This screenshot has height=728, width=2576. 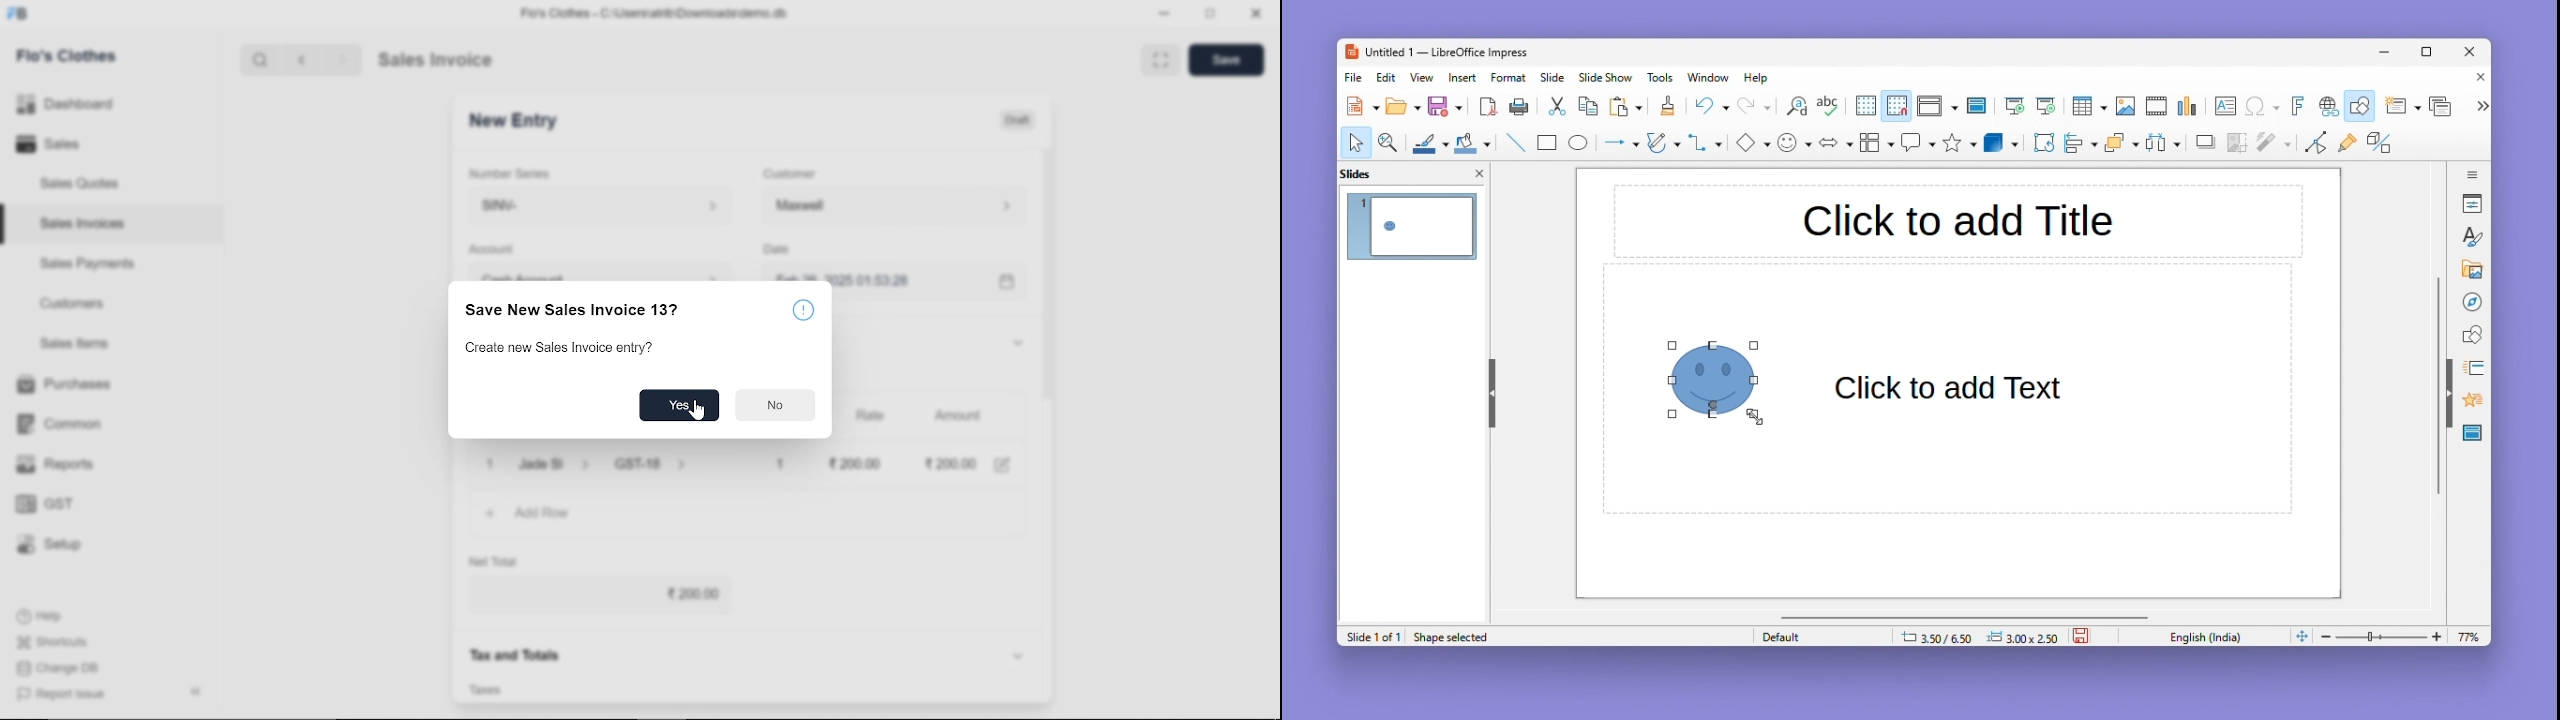 I want to click on cursor, so click(x=698, y=411).